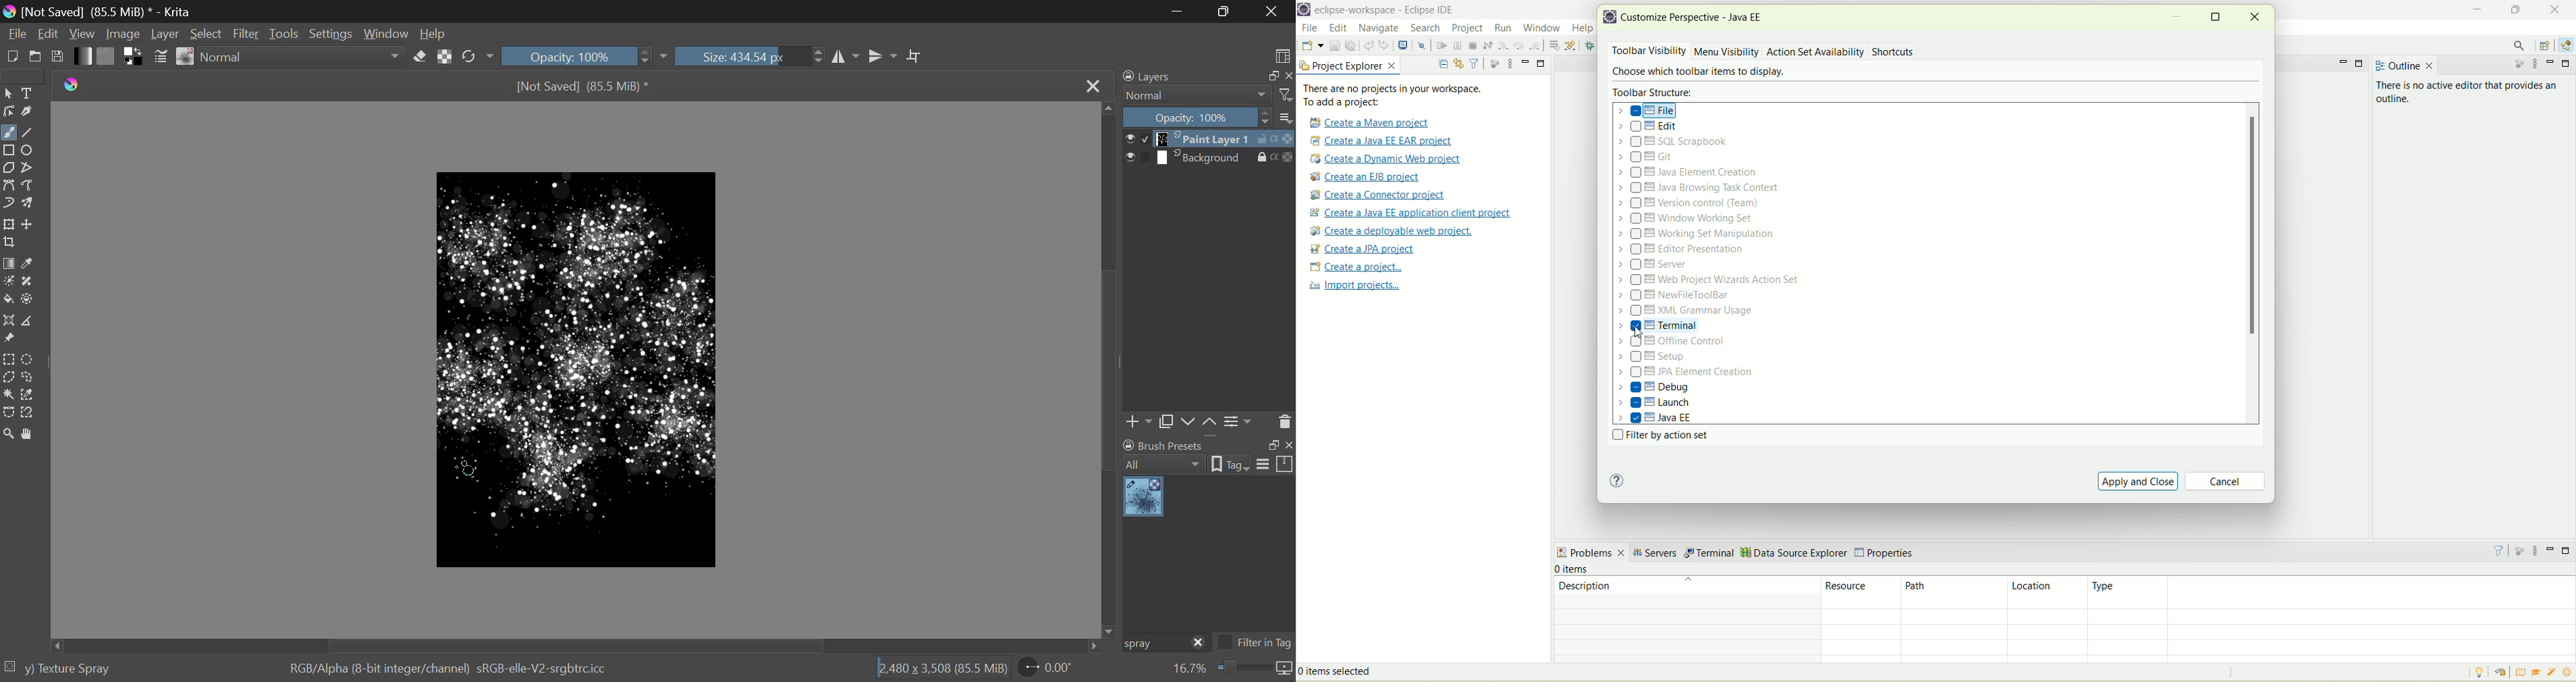 The image size is (2576, 700). What do you see at coordinates (1711, 280) in the screenshot?
I see `web project` at bounding box center [1711, 280].